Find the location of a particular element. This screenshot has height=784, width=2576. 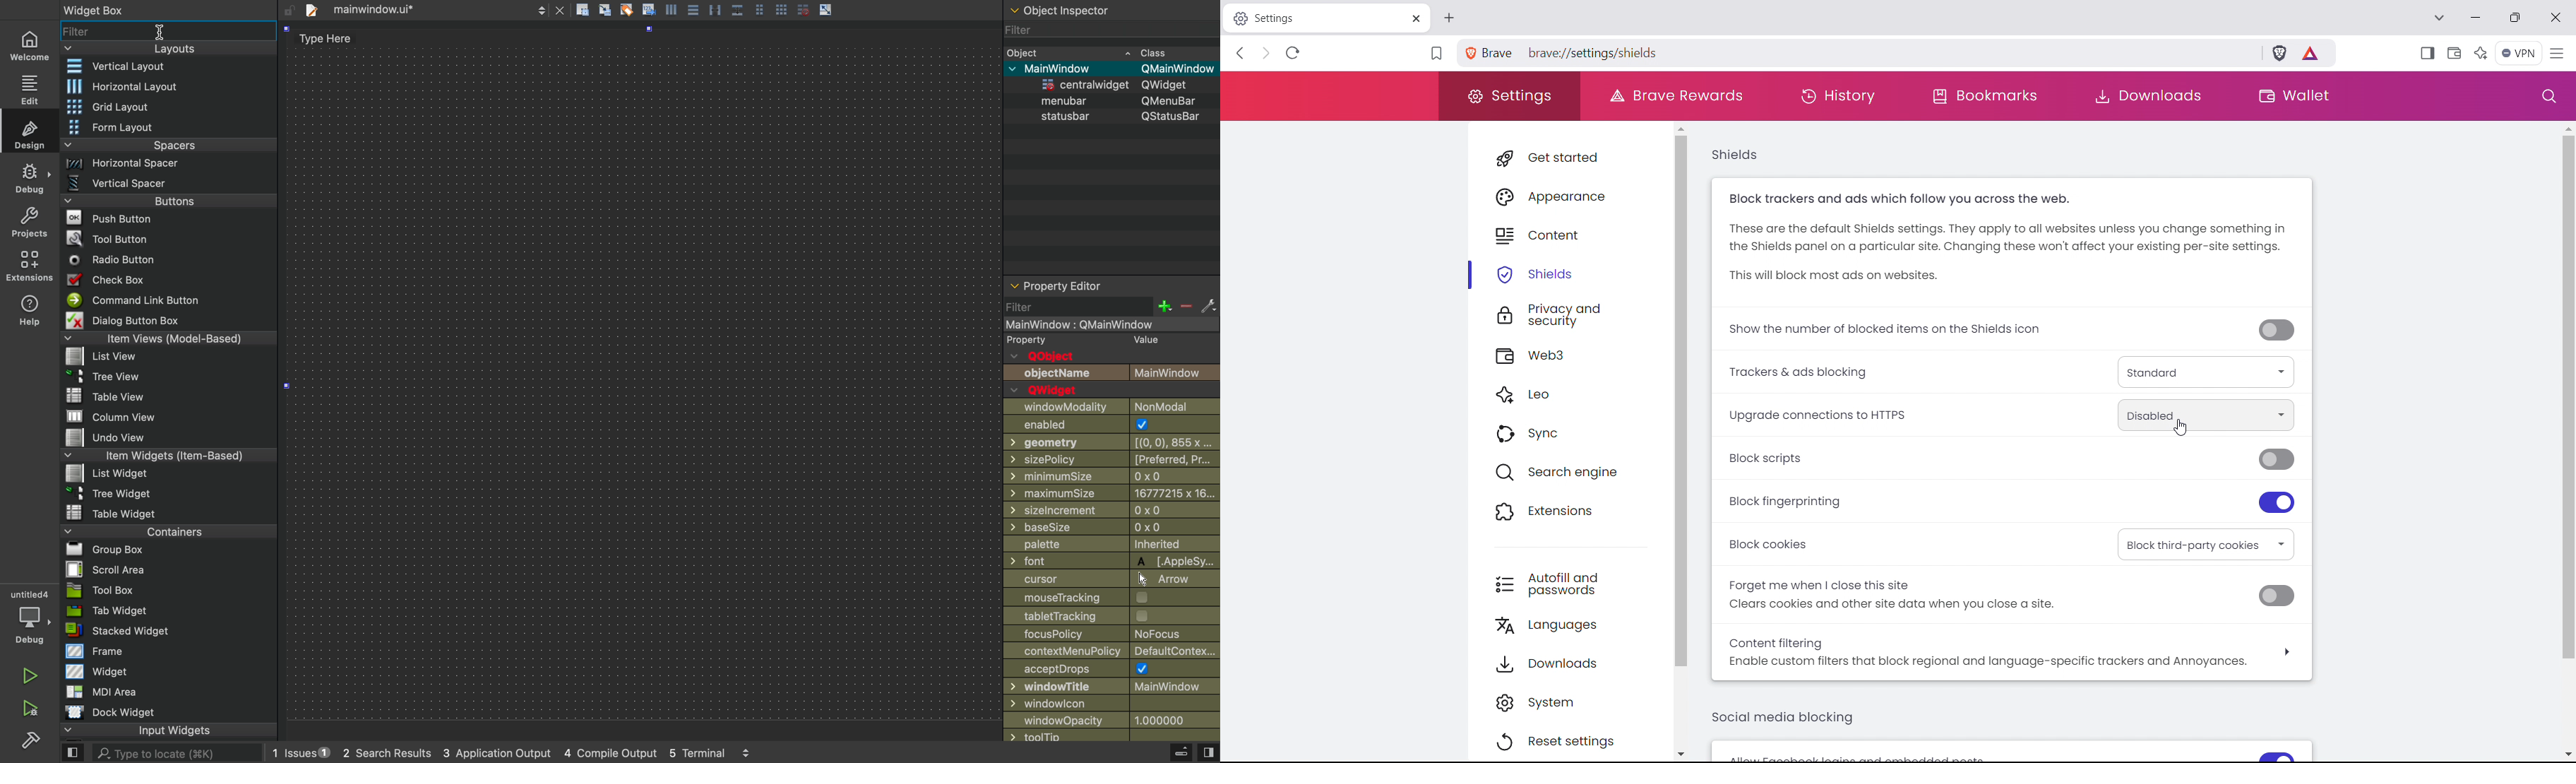

buttons is located at coordinates (168, 201).